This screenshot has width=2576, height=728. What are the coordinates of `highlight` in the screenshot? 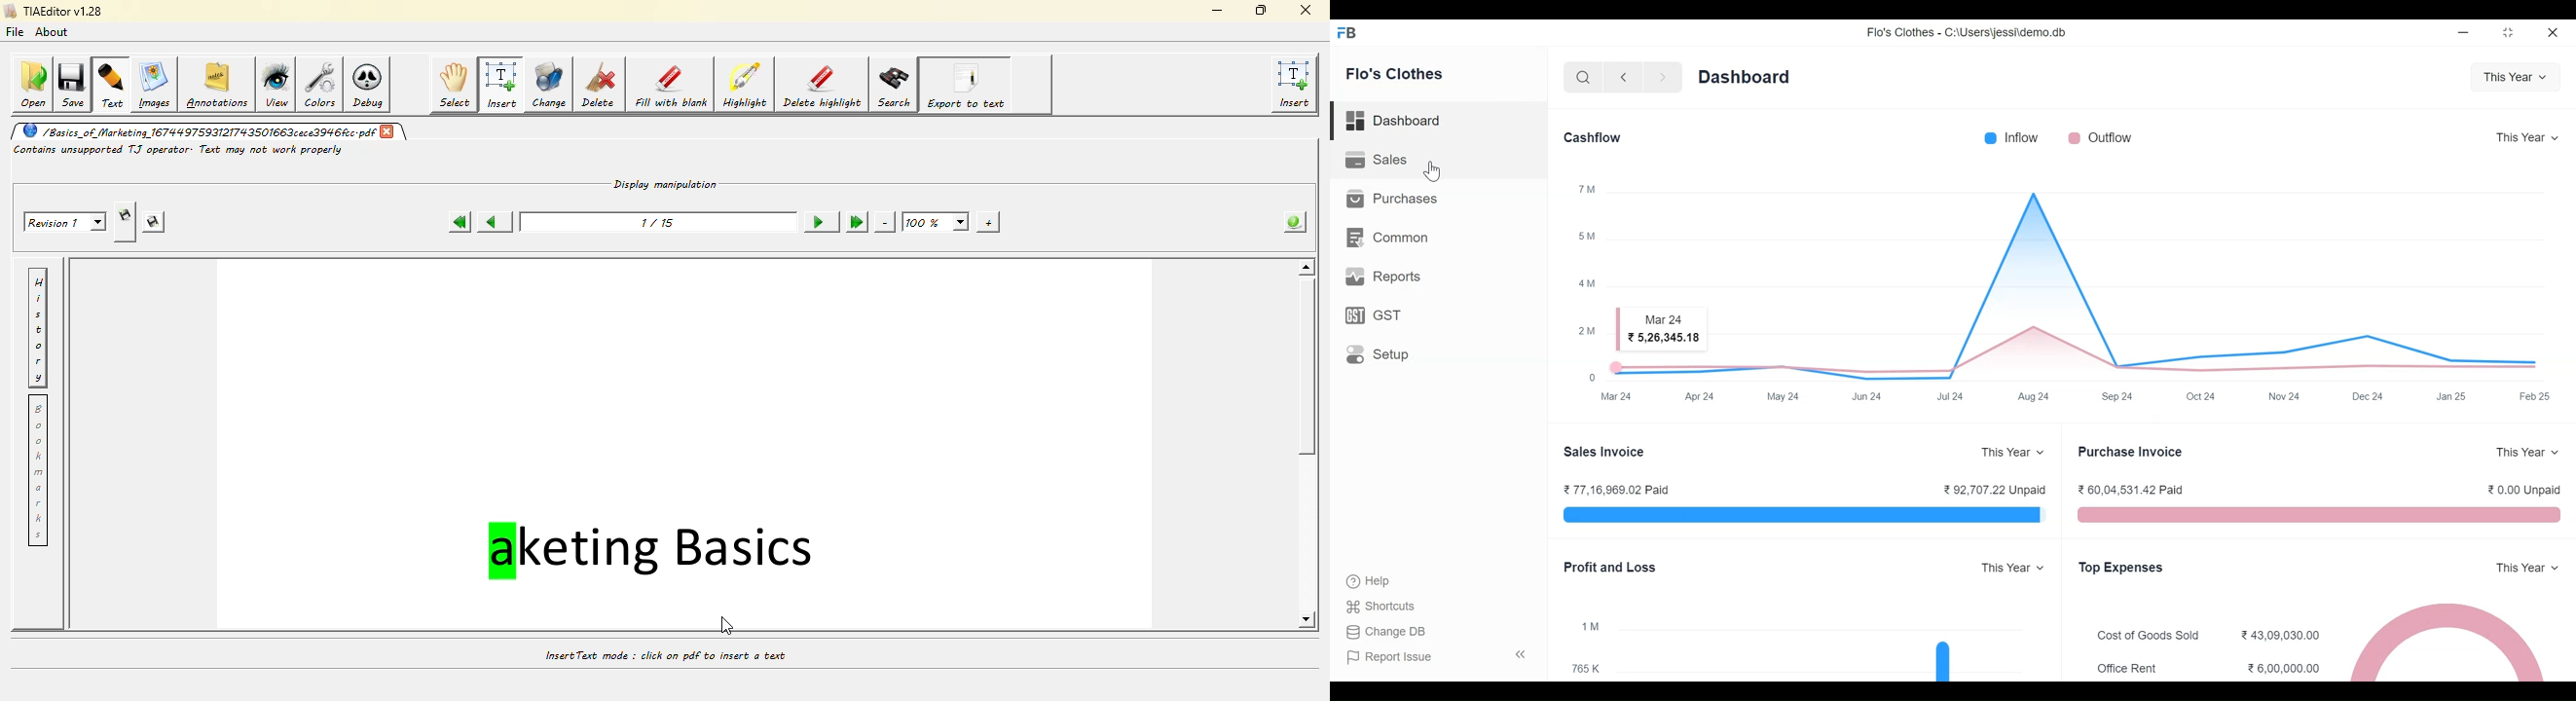 It's located at (747, 86).